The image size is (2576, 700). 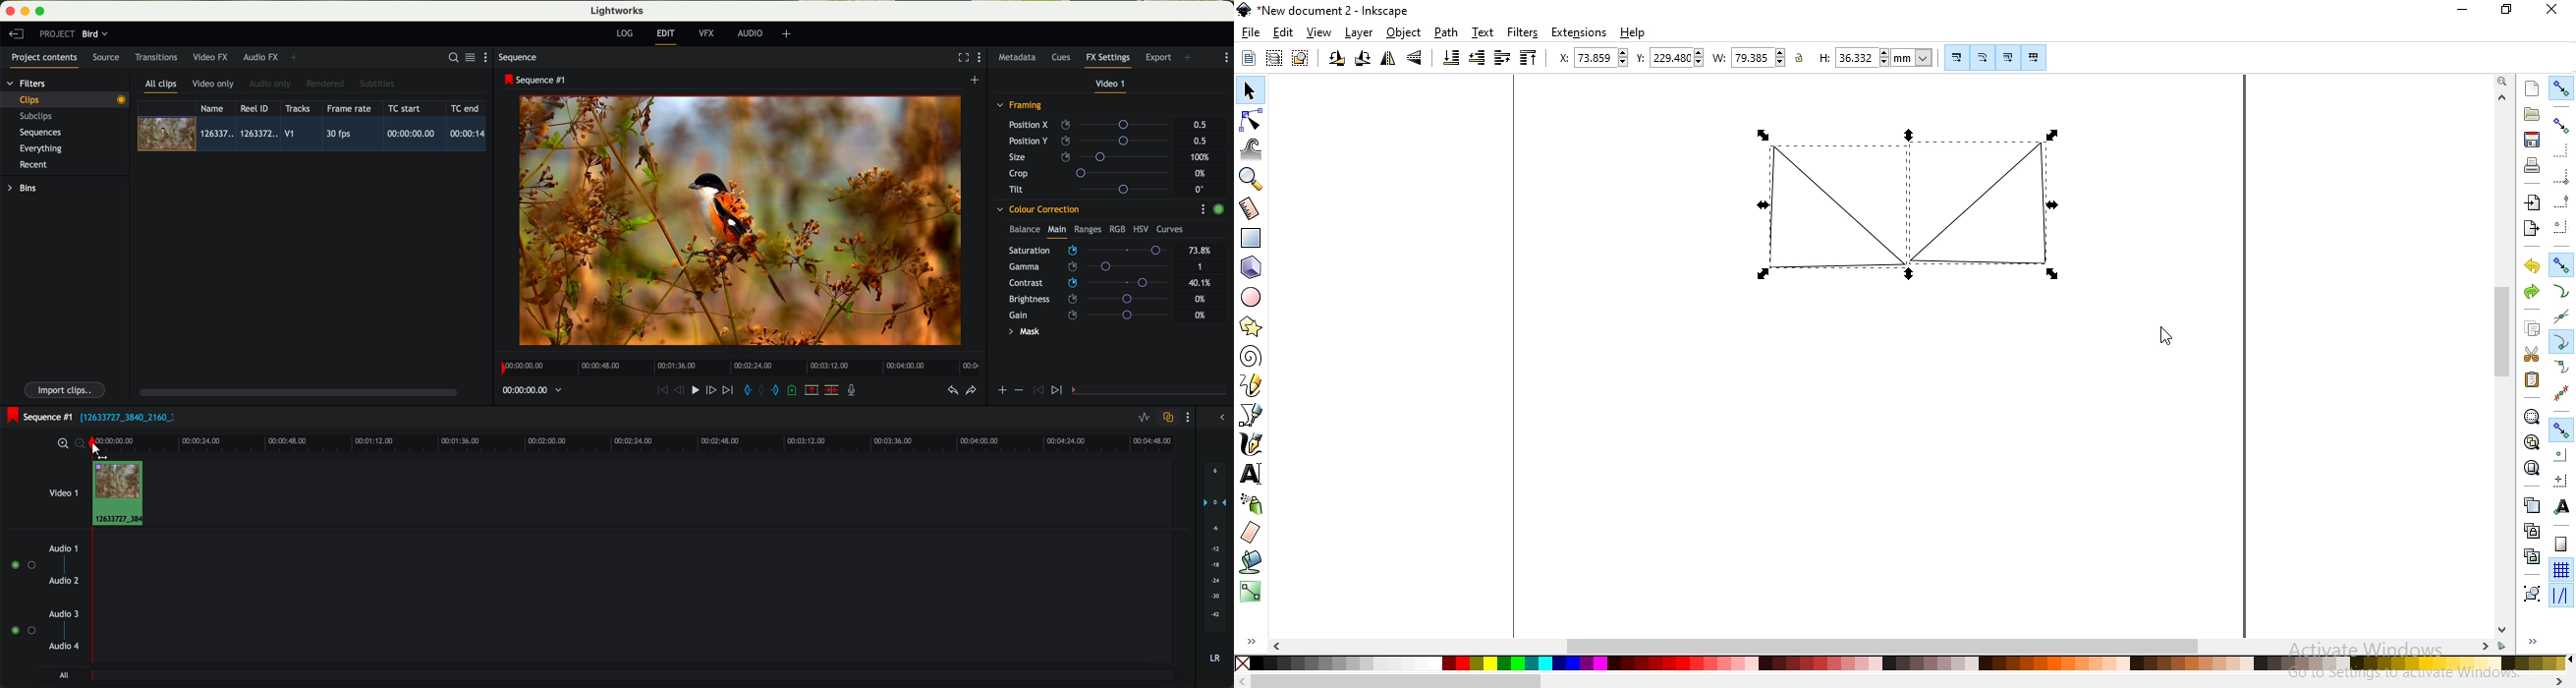 What do you see at coordinates (1250, 118) in the screenshot?
I see `edit path by nodes` at bounding box center [1250, 118].